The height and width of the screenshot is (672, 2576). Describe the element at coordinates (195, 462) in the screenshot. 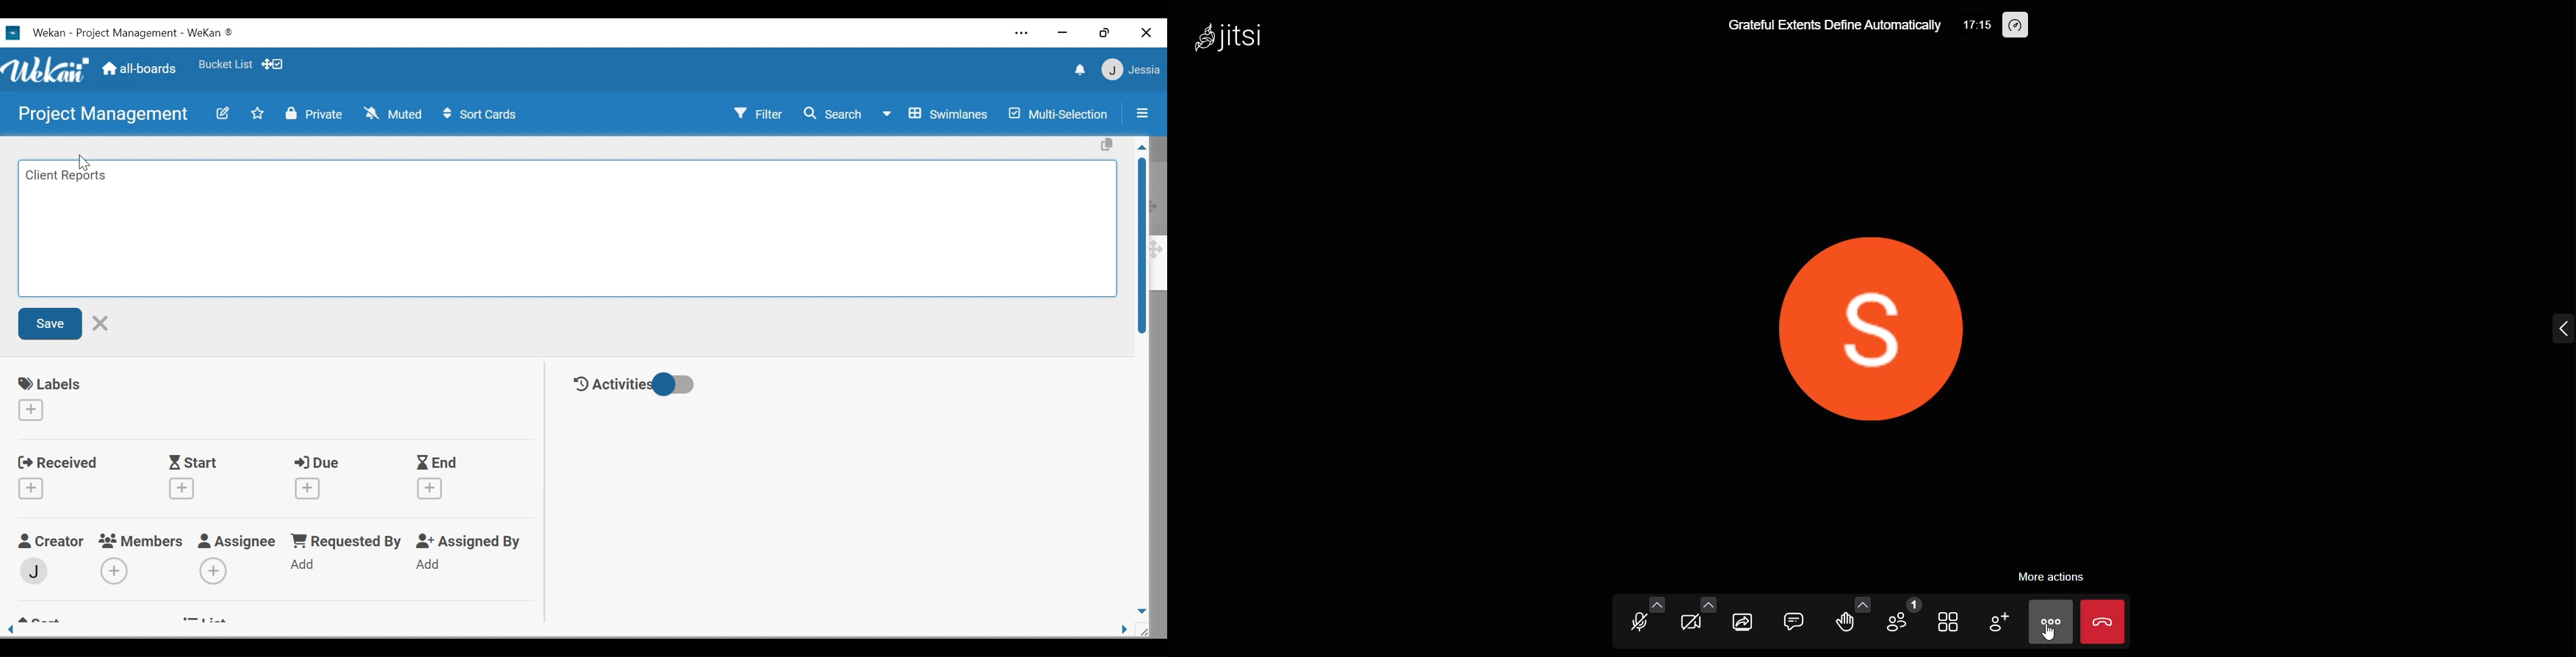

I see `Start Date` at that location.